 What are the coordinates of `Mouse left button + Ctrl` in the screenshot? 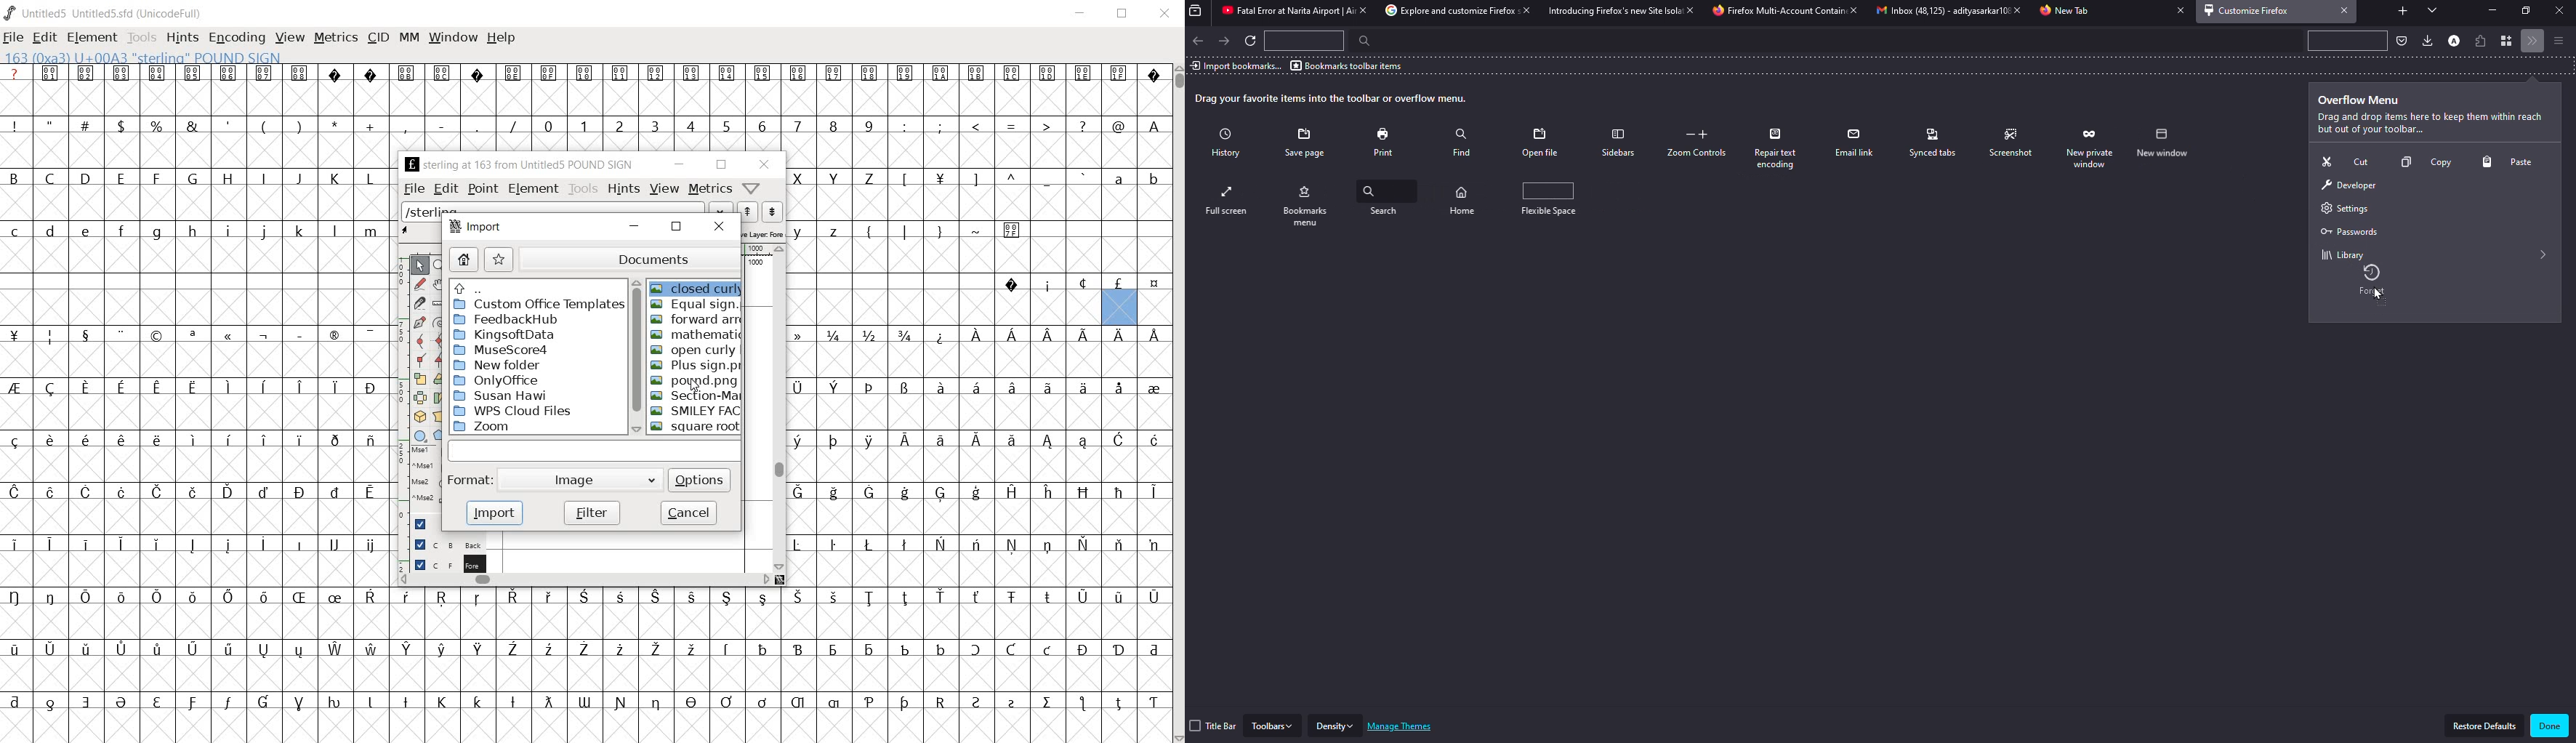 It's located at (424, 469).